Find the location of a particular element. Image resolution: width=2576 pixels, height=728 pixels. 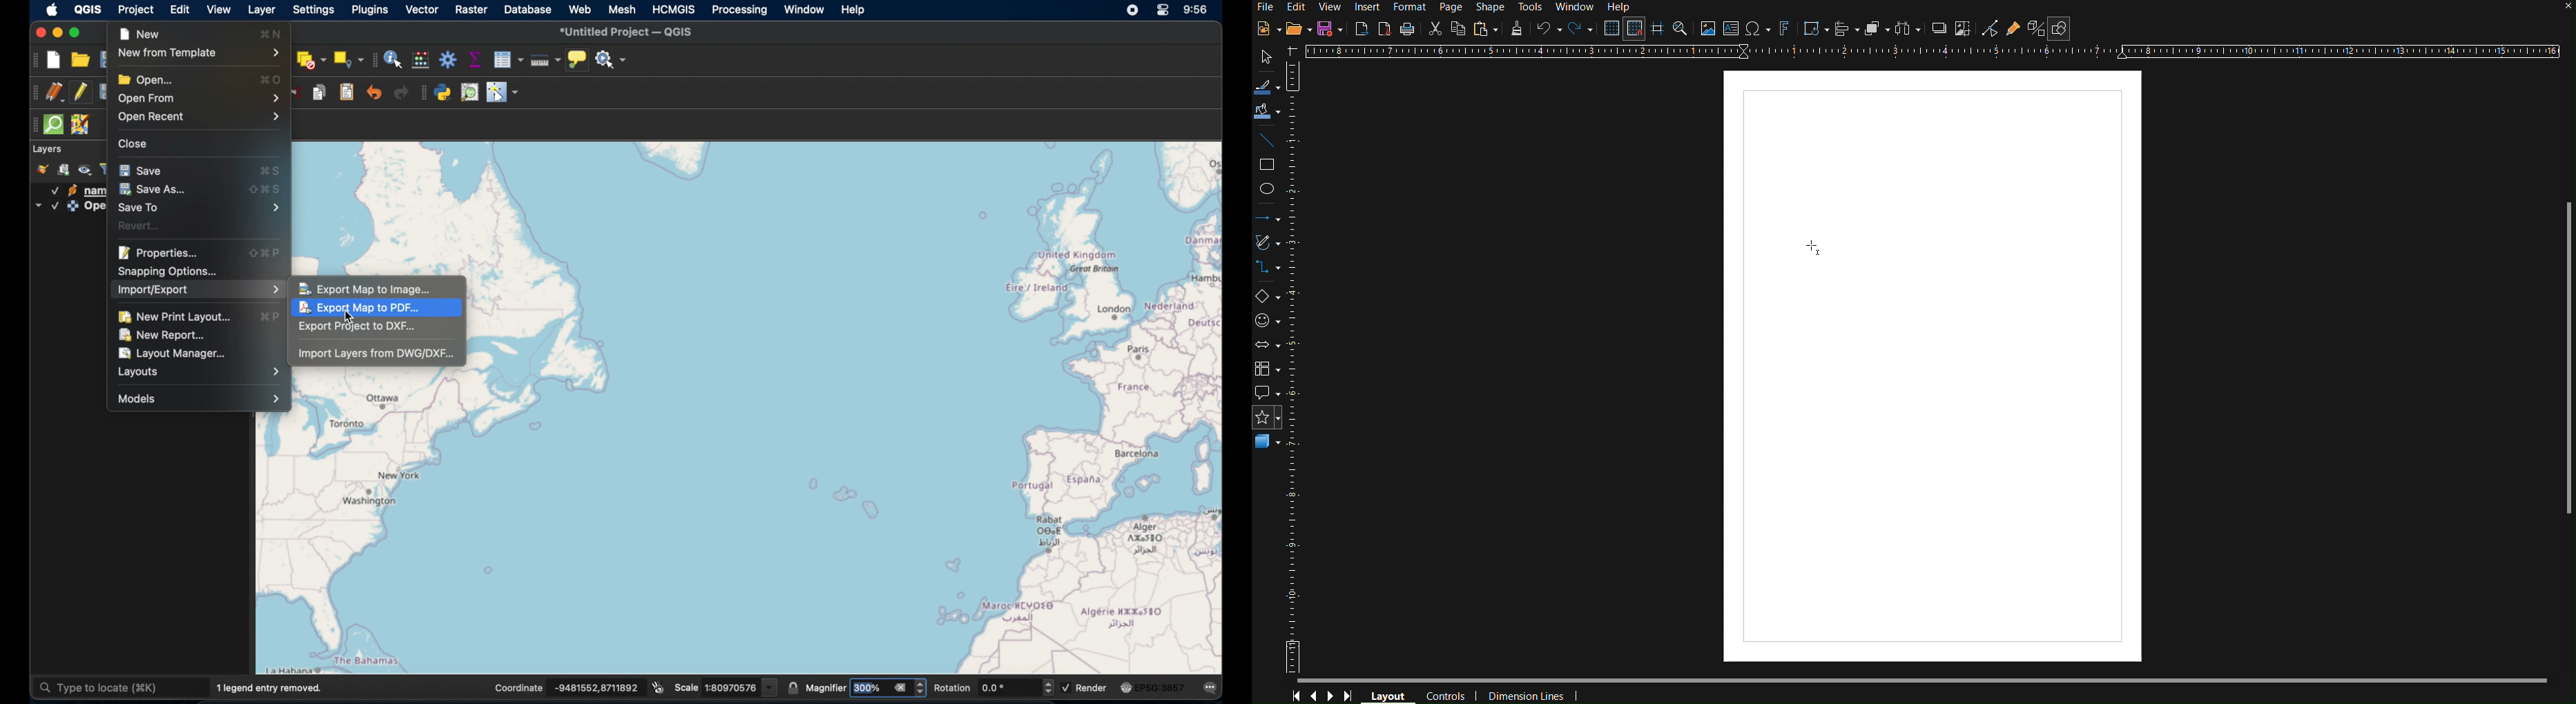

New is located at coordinates (1268, 29).